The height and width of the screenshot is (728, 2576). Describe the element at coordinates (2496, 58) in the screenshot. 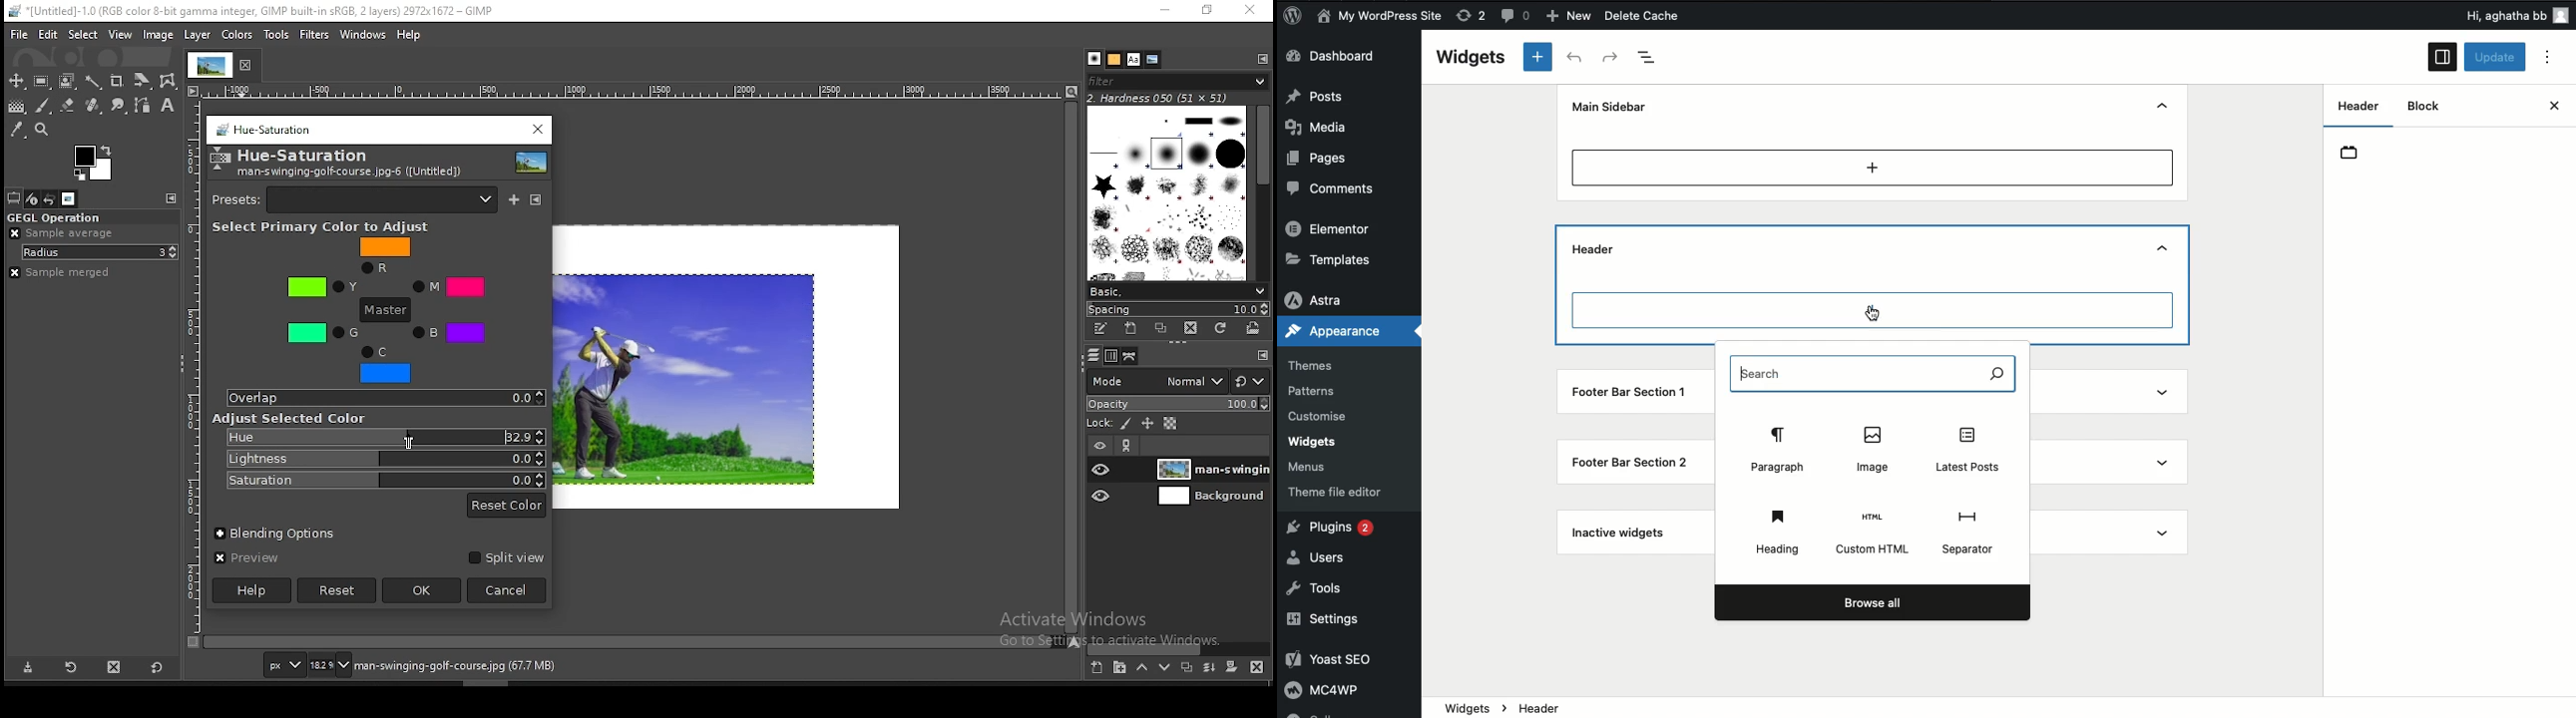

I see `Update` at that location.